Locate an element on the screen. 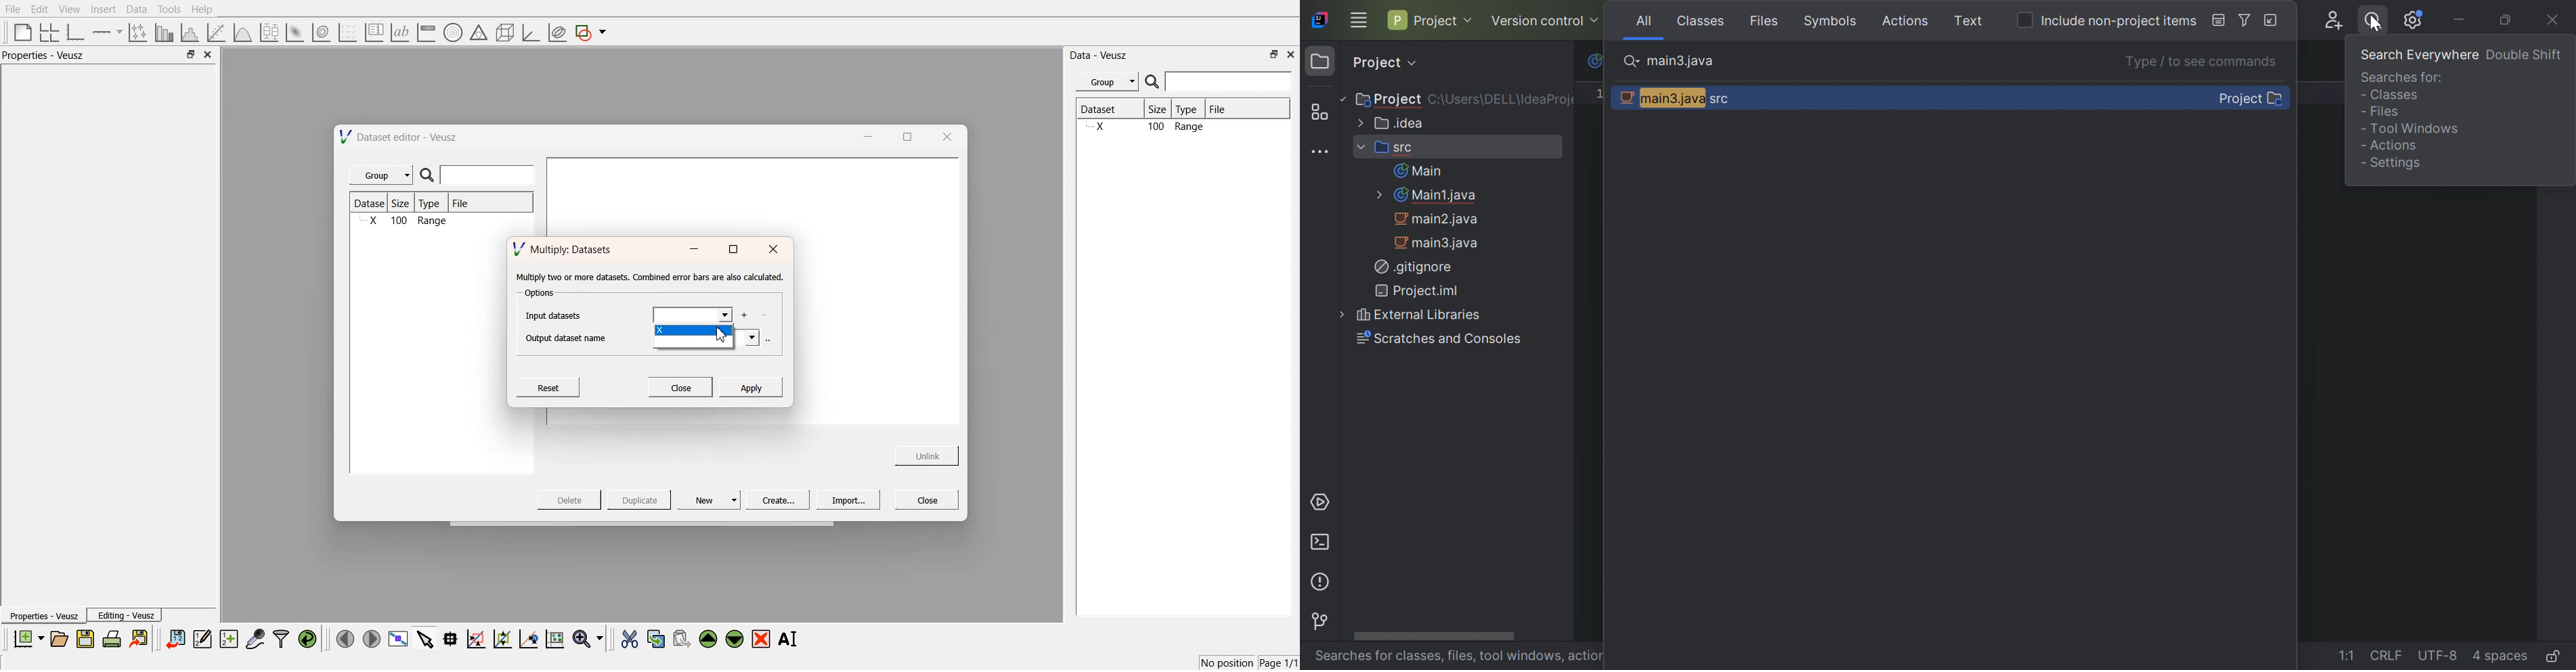 The height and width of the screenshot is (672, 2576). Create... is located at coordinates (776, 499).